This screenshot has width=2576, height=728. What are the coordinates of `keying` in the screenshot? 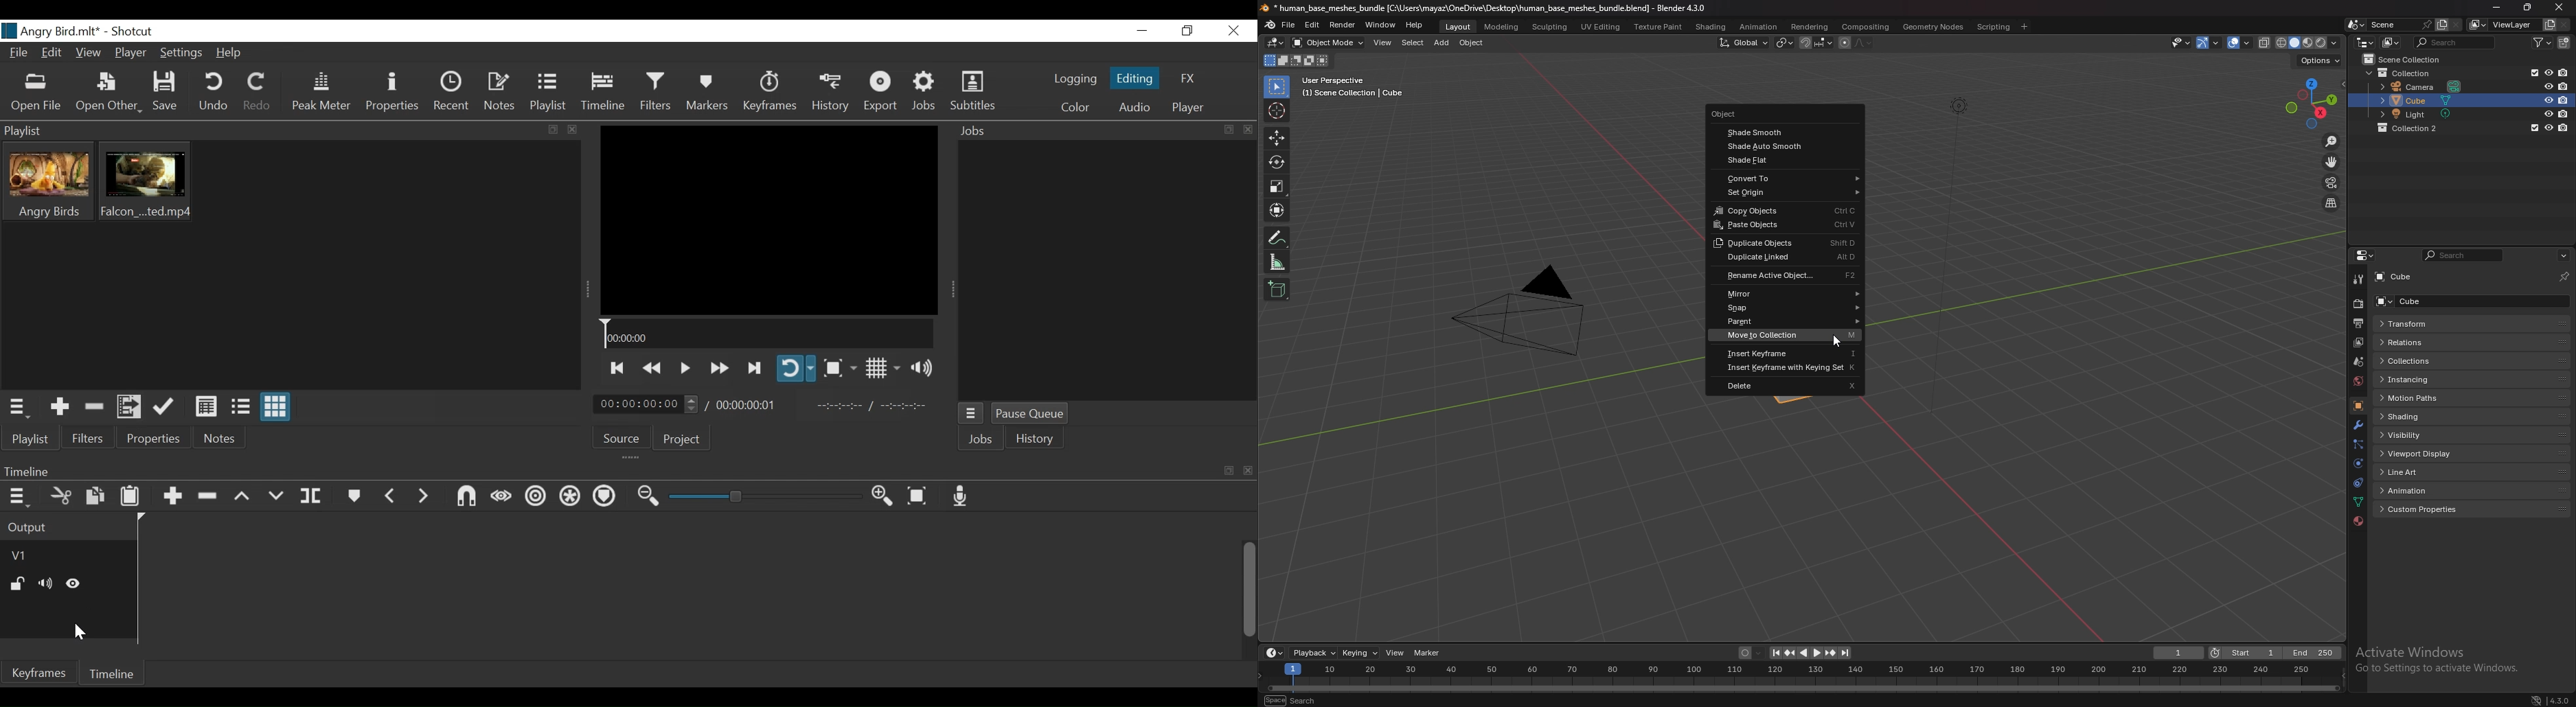 It's located at (1362, 653).